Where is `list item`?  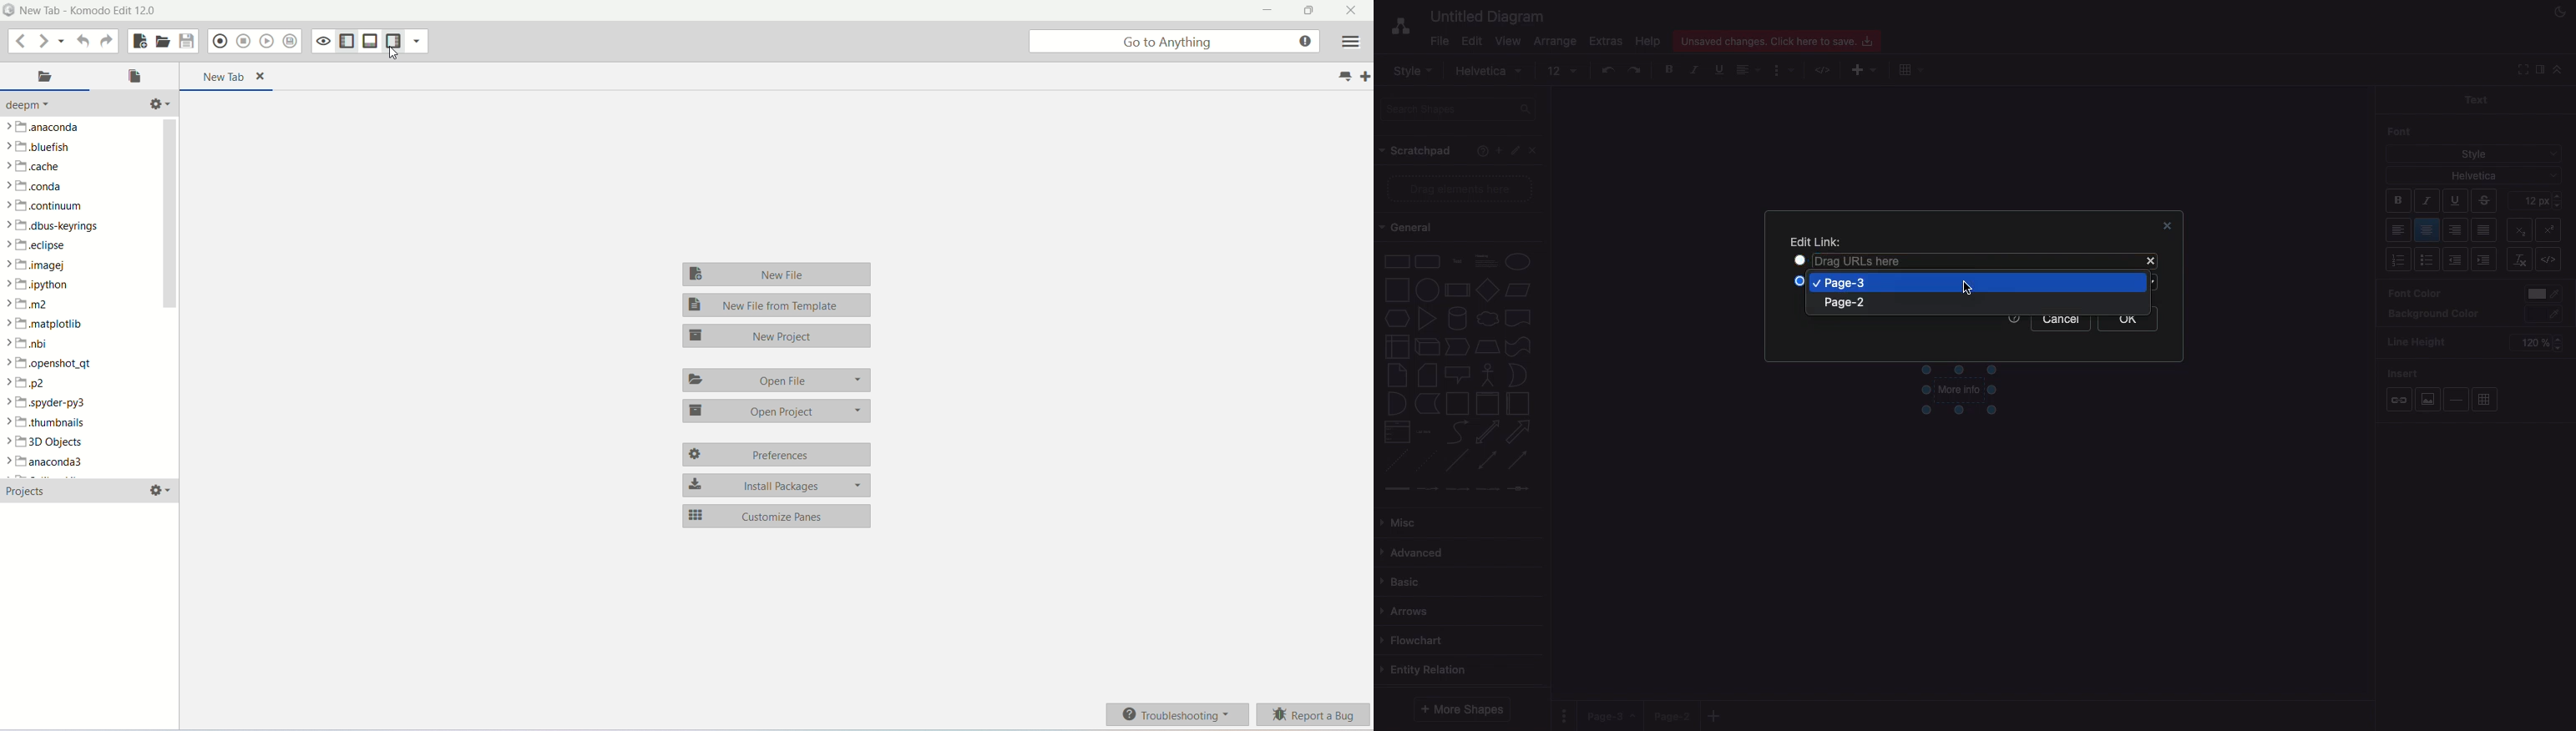
list item is located at coordinates (1425, 432).